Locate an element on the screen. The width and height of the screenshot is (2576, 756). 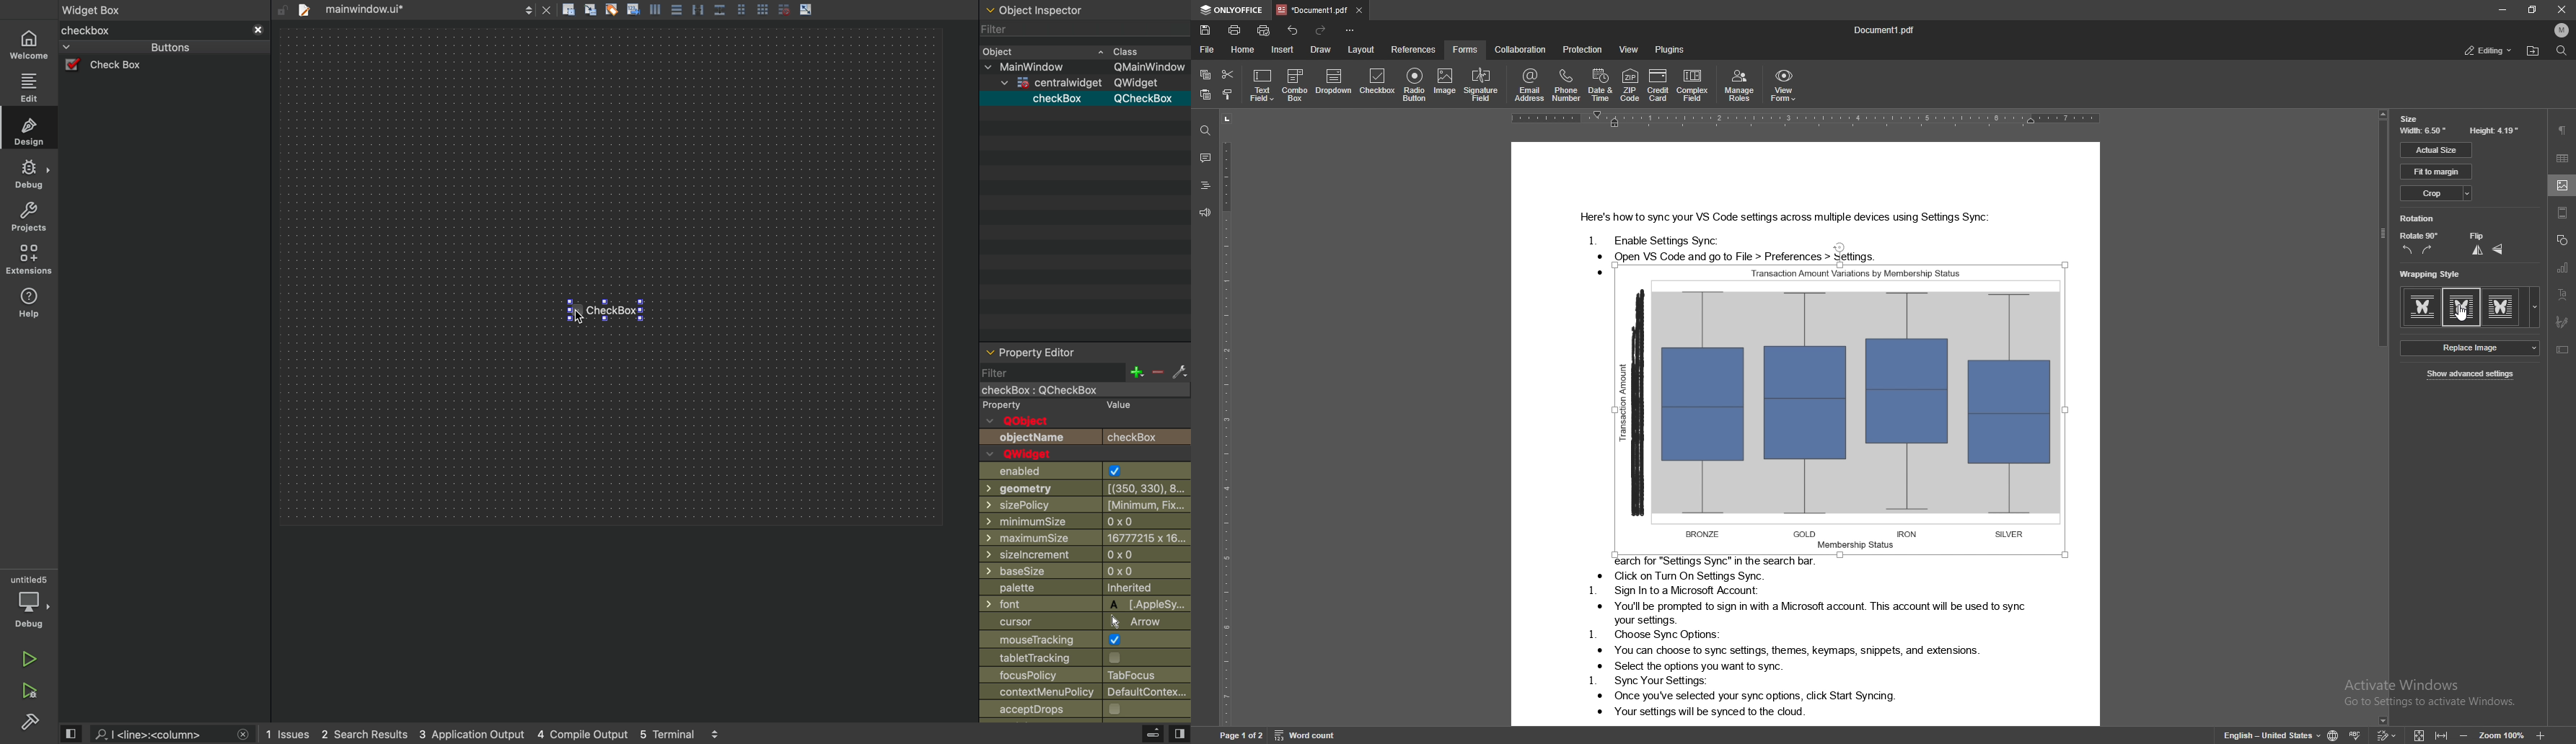
zip code is located at coordinates (1630, 84).